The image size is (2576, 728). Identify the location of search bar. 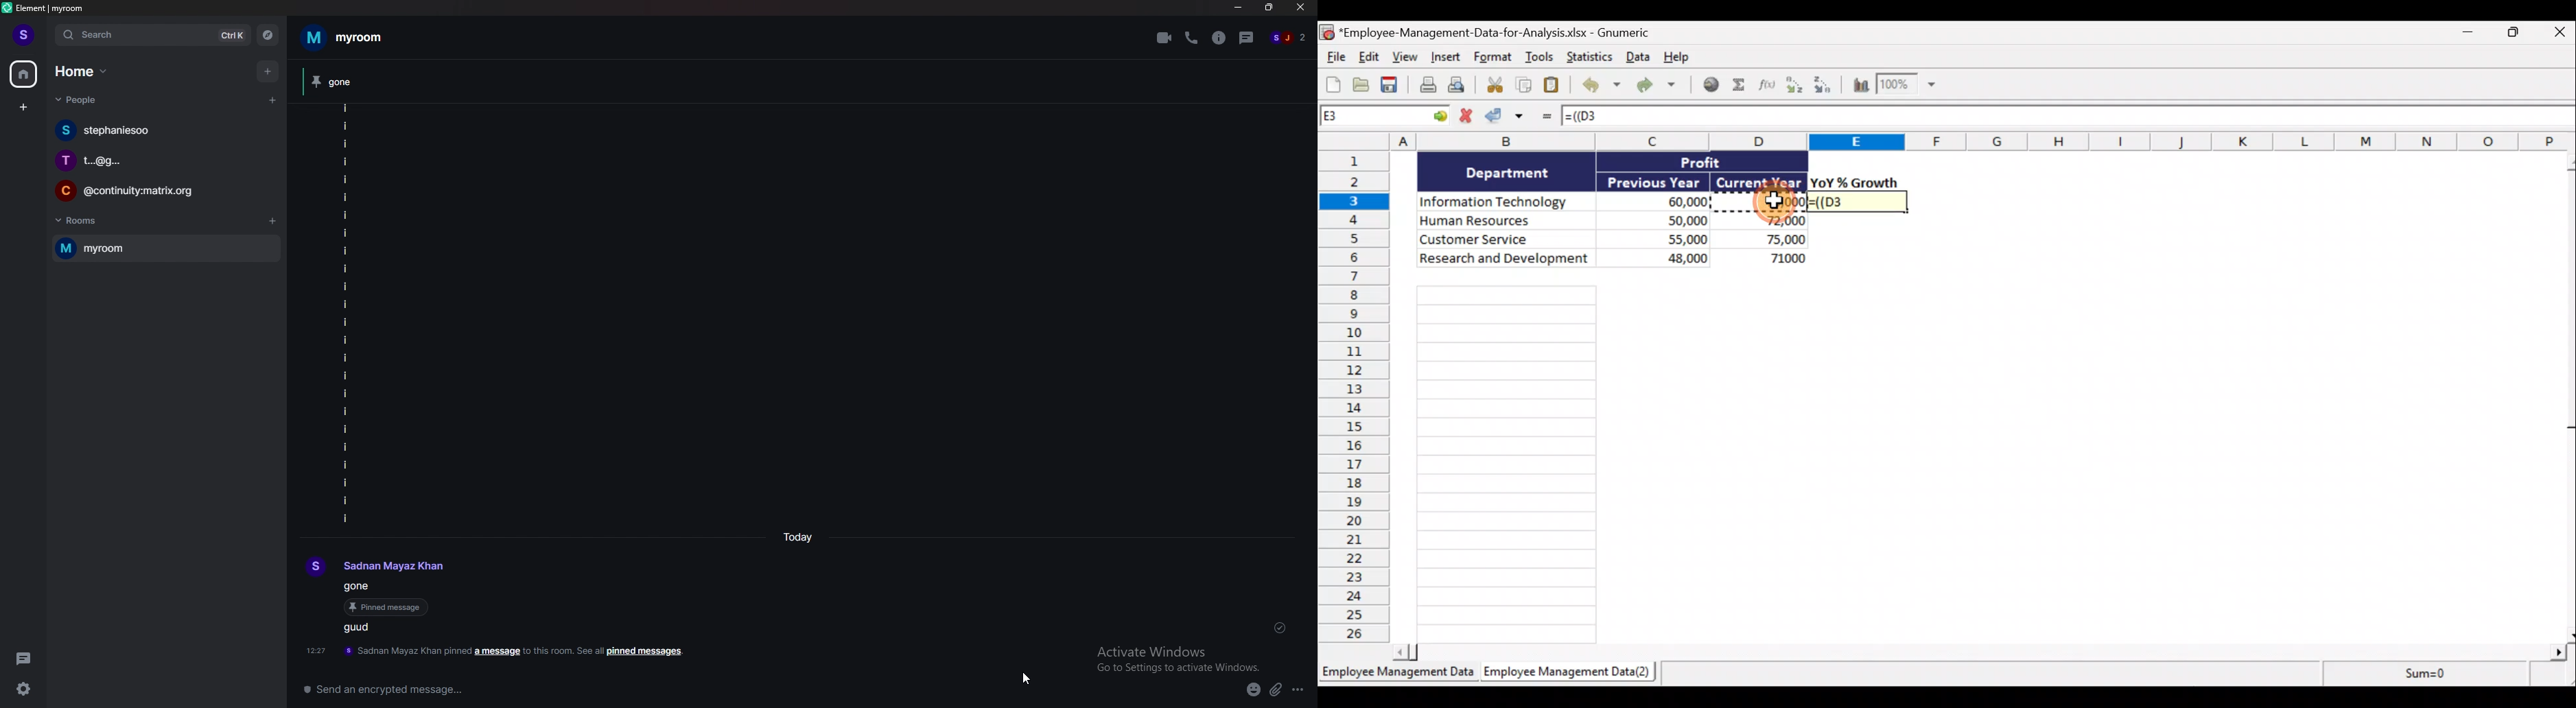
(153, 35).